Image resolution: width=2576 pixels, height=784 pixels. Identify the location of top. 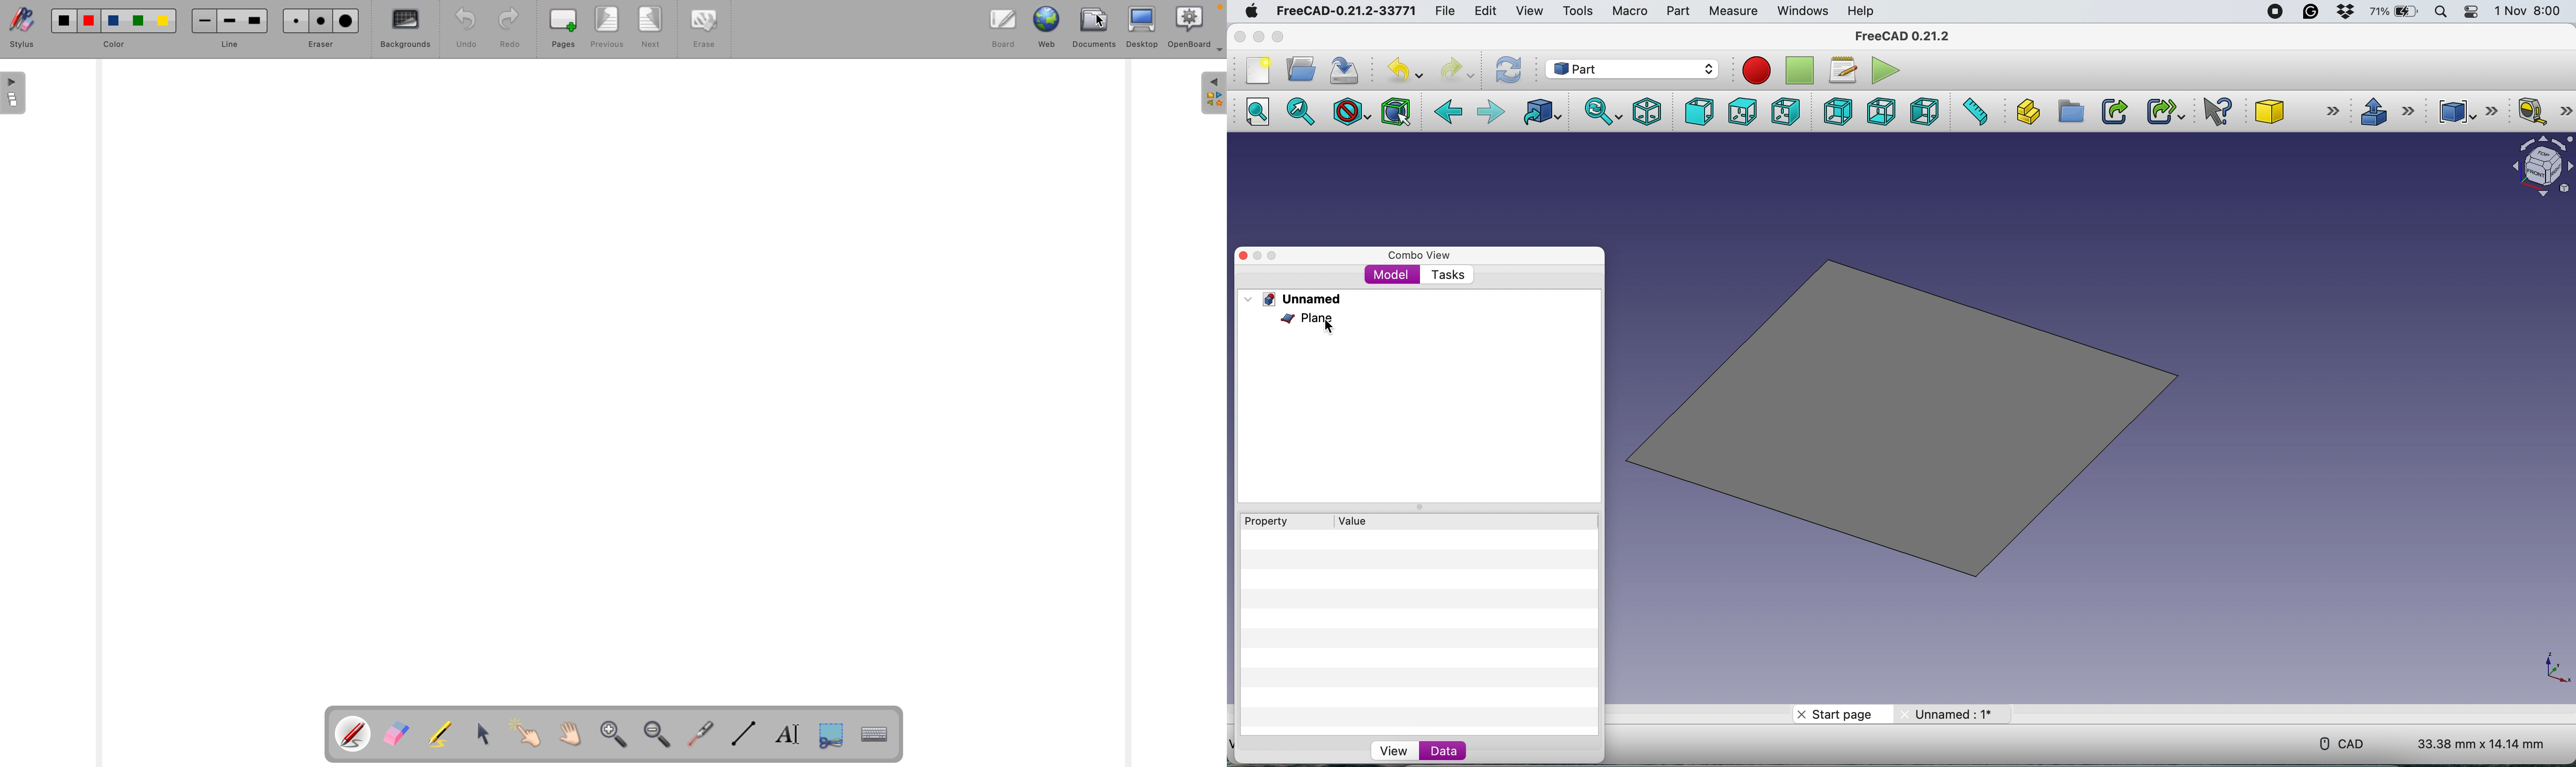
(1742, 113).